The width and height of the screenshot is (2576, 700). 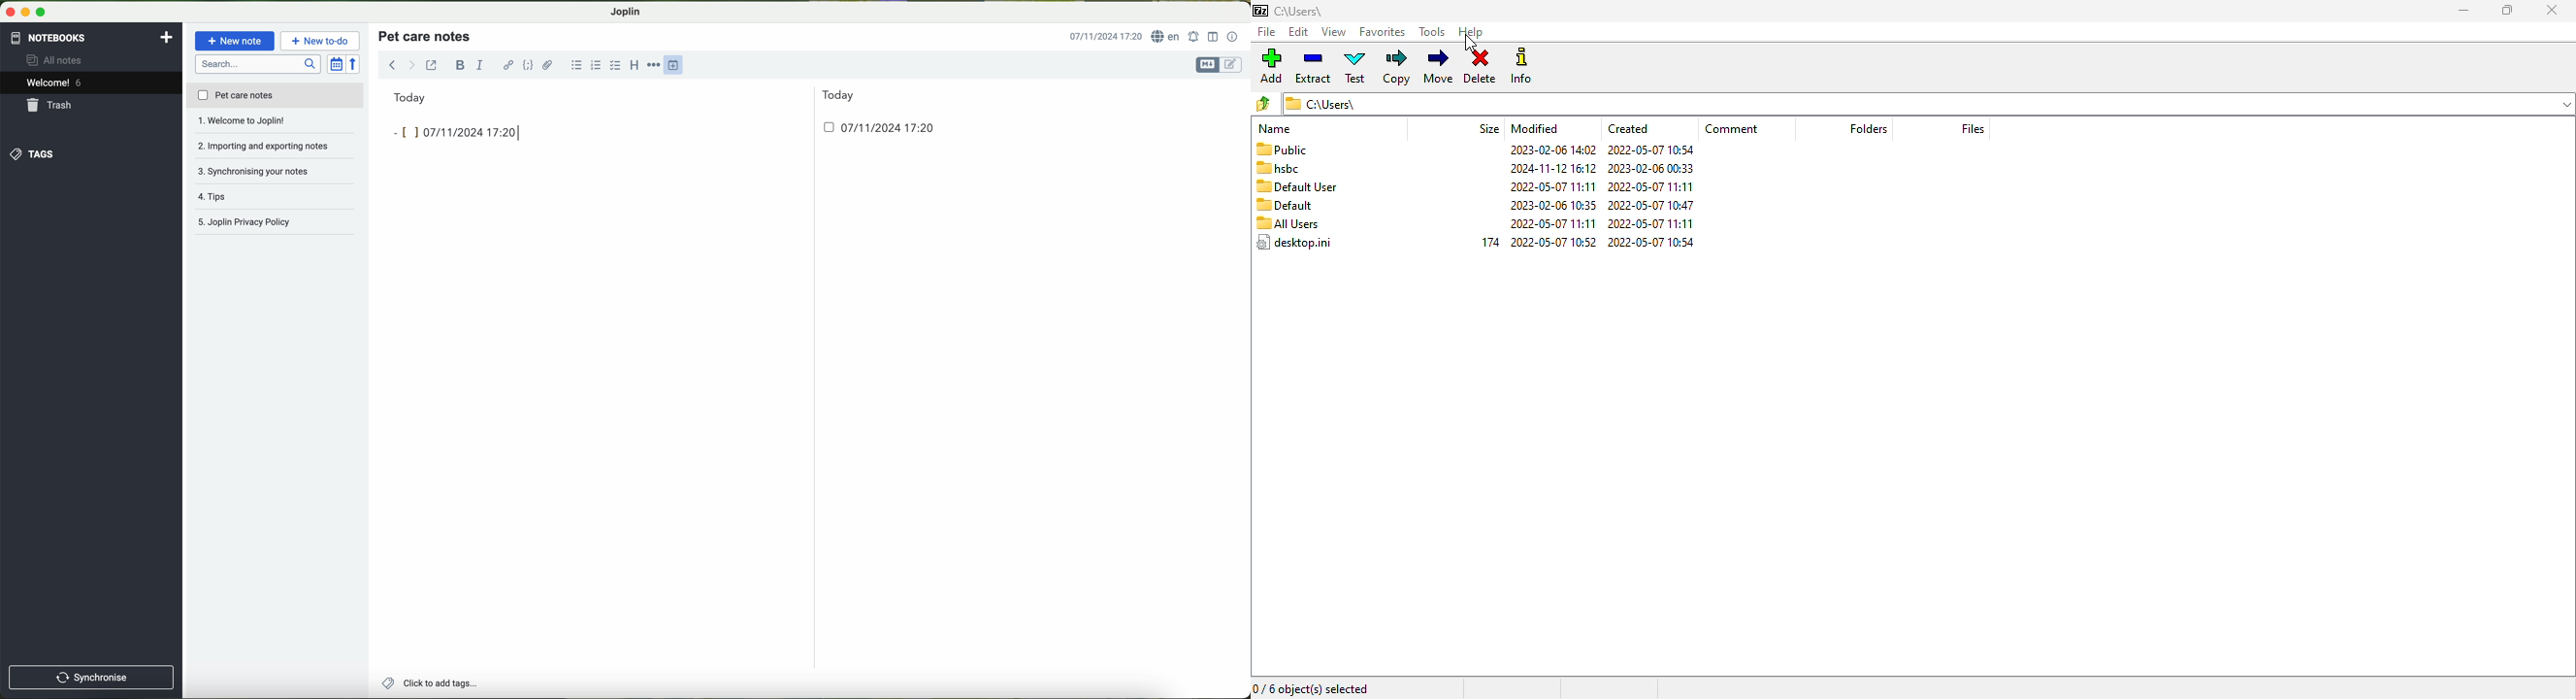 I want to click on folders, so click(x=1867, y=127).